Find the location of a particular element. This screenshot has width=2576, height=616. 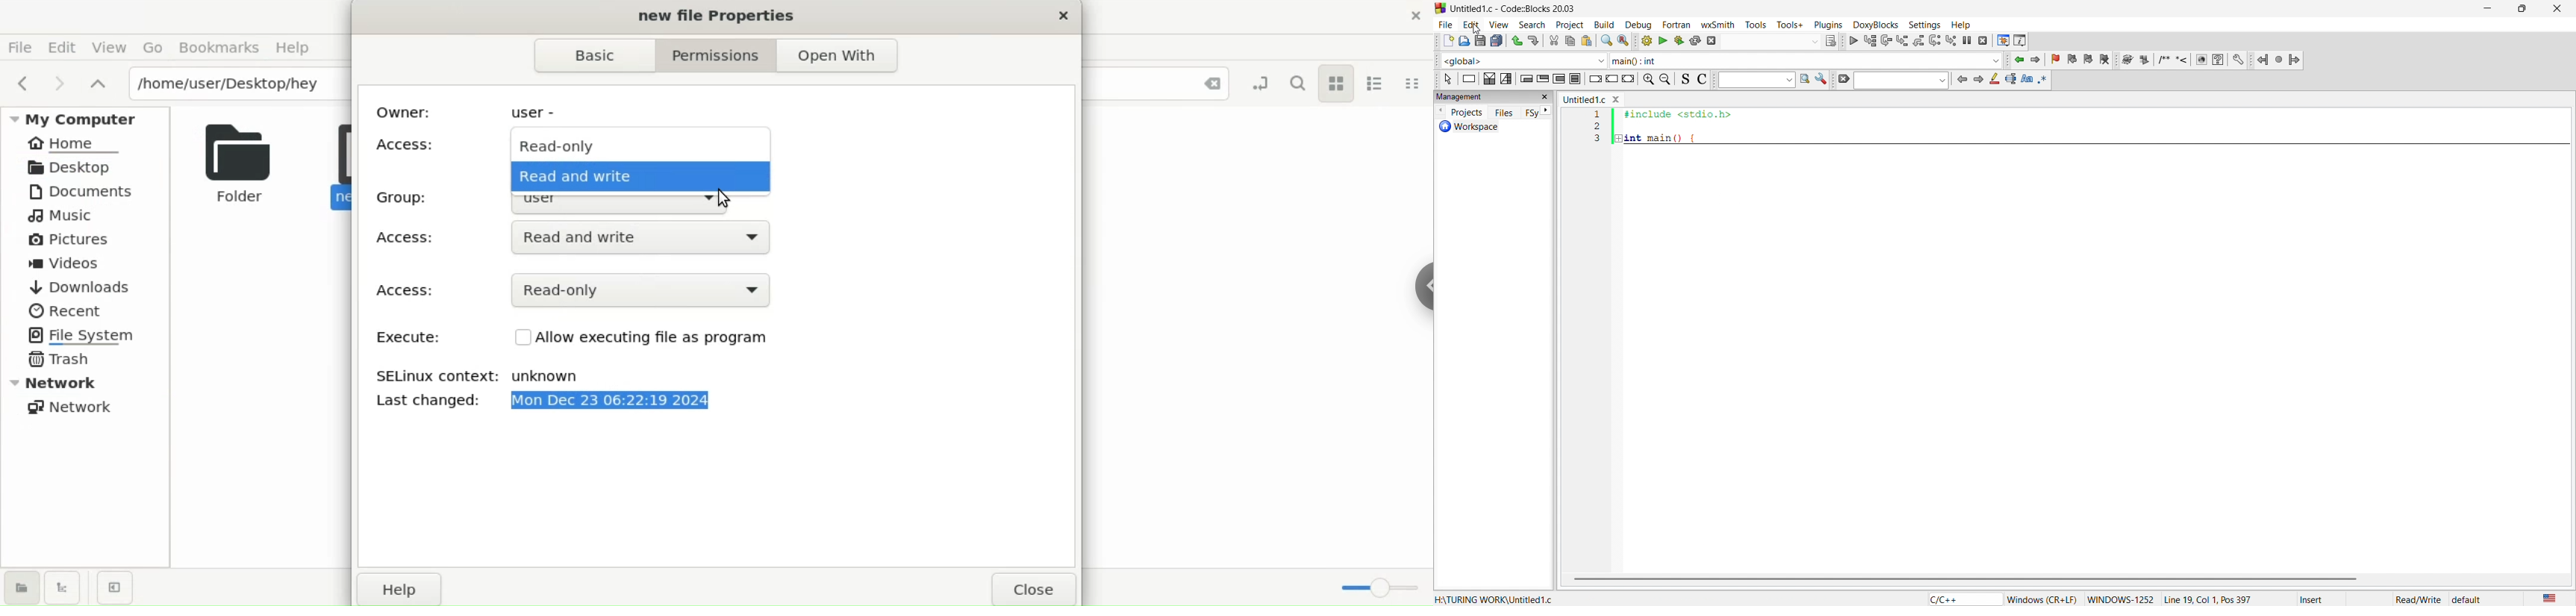

Read/Write is located at coordinates (2419, 598).